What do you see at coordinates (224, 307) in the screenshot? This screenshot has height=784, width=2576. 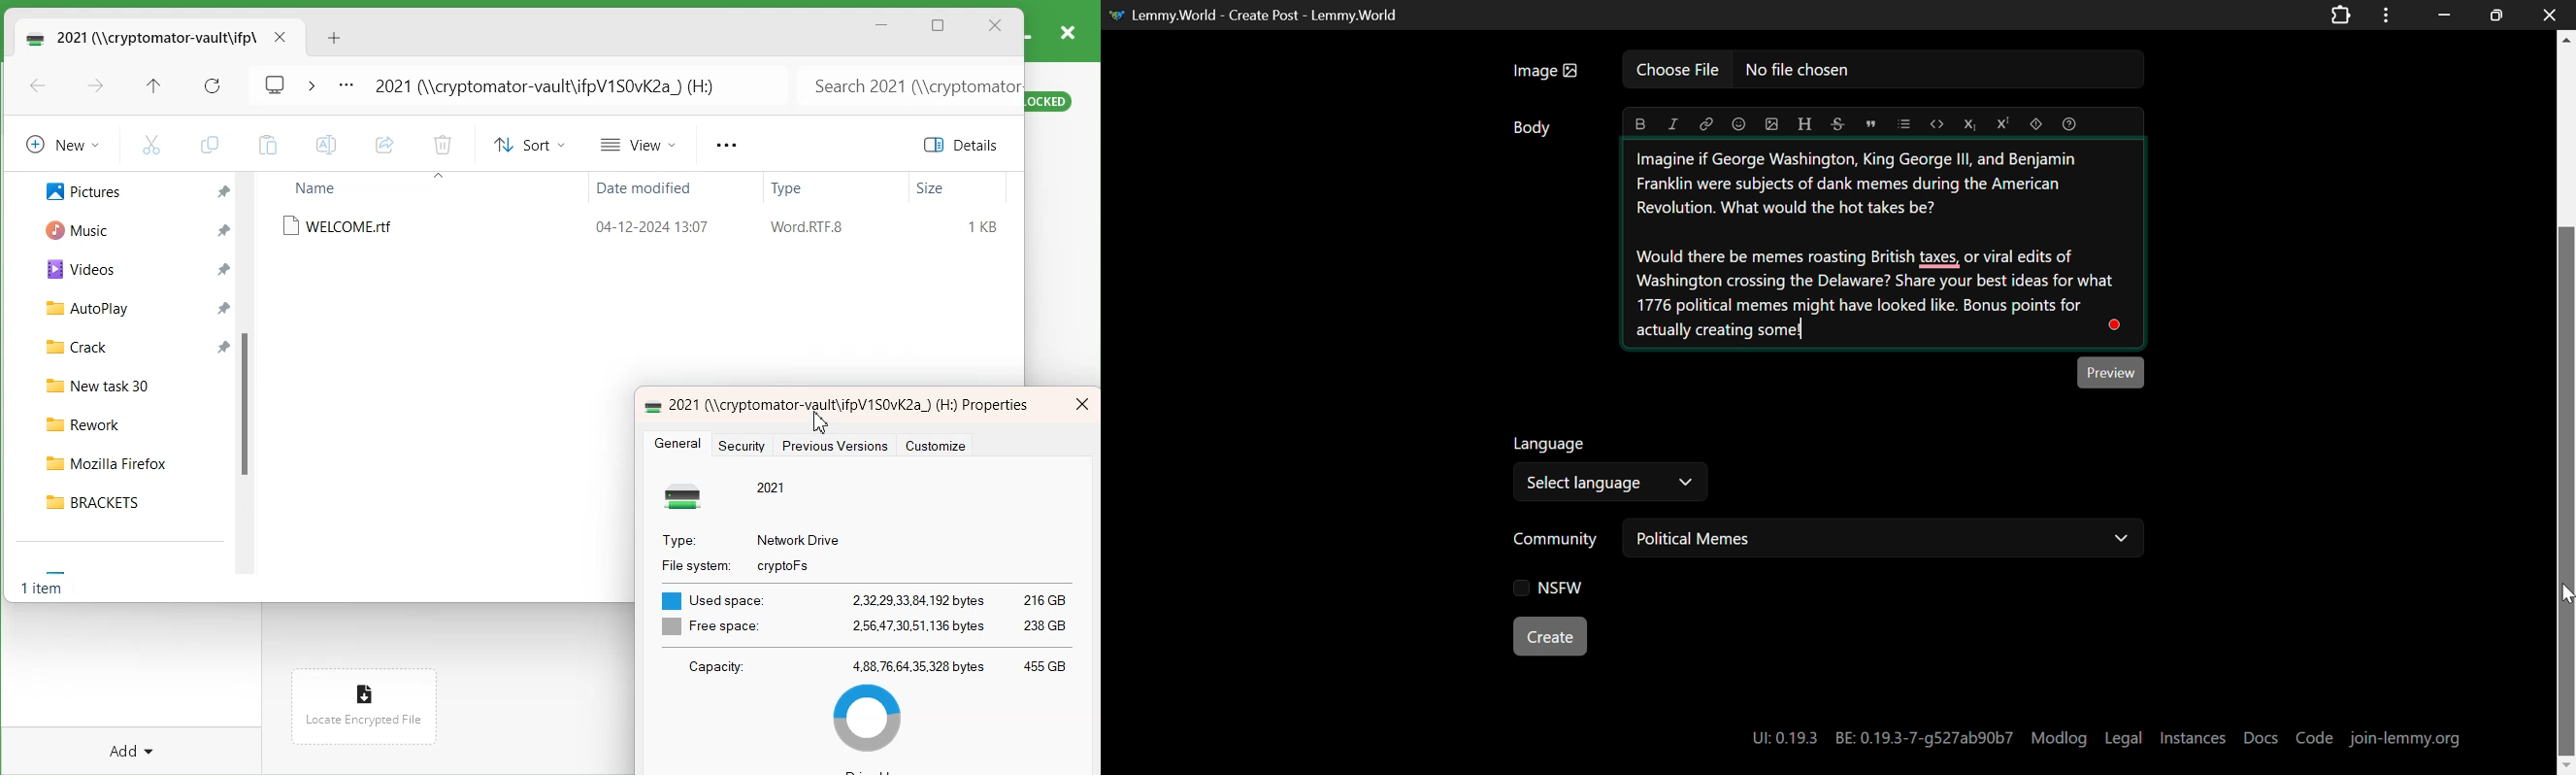 I see `Pin a file` at bounding box center [224, 307].